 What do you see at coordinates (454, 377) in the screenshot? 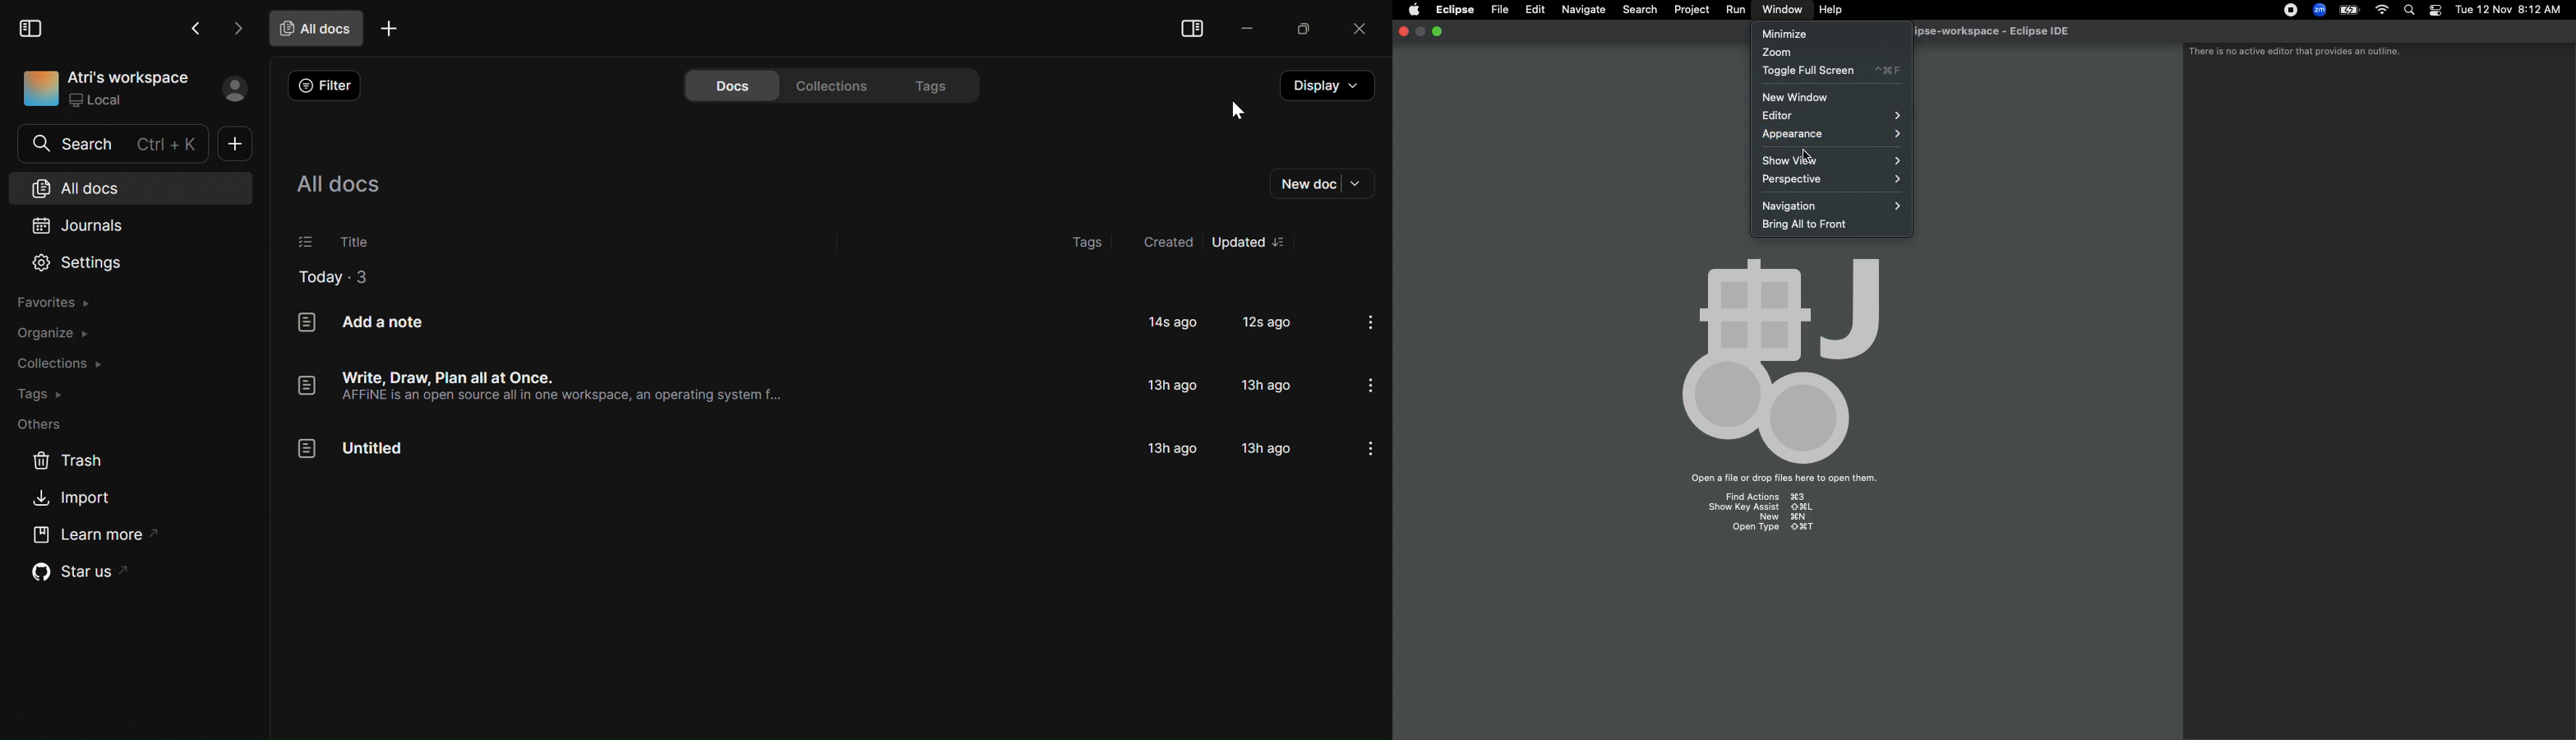
I see `Document titled "Write, Draw, Plan all at once"` at bounding box center [454, 377].